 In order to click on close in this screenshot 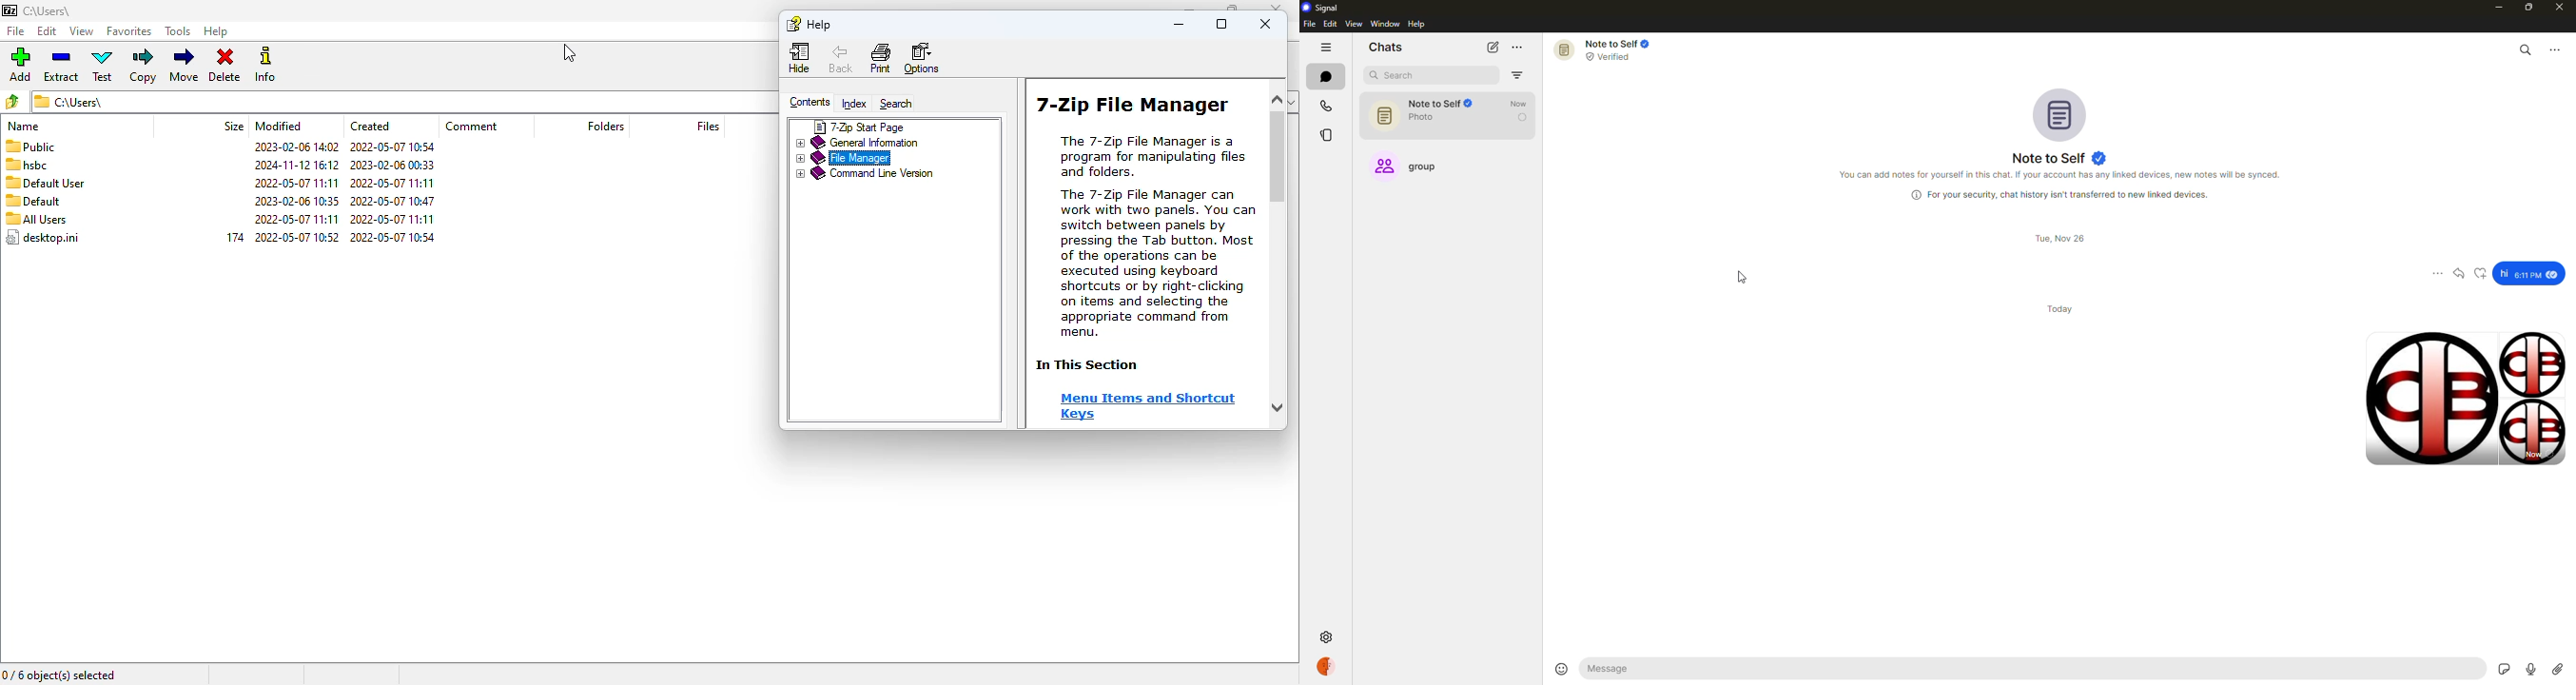, I will do `click(2562, 8)`.